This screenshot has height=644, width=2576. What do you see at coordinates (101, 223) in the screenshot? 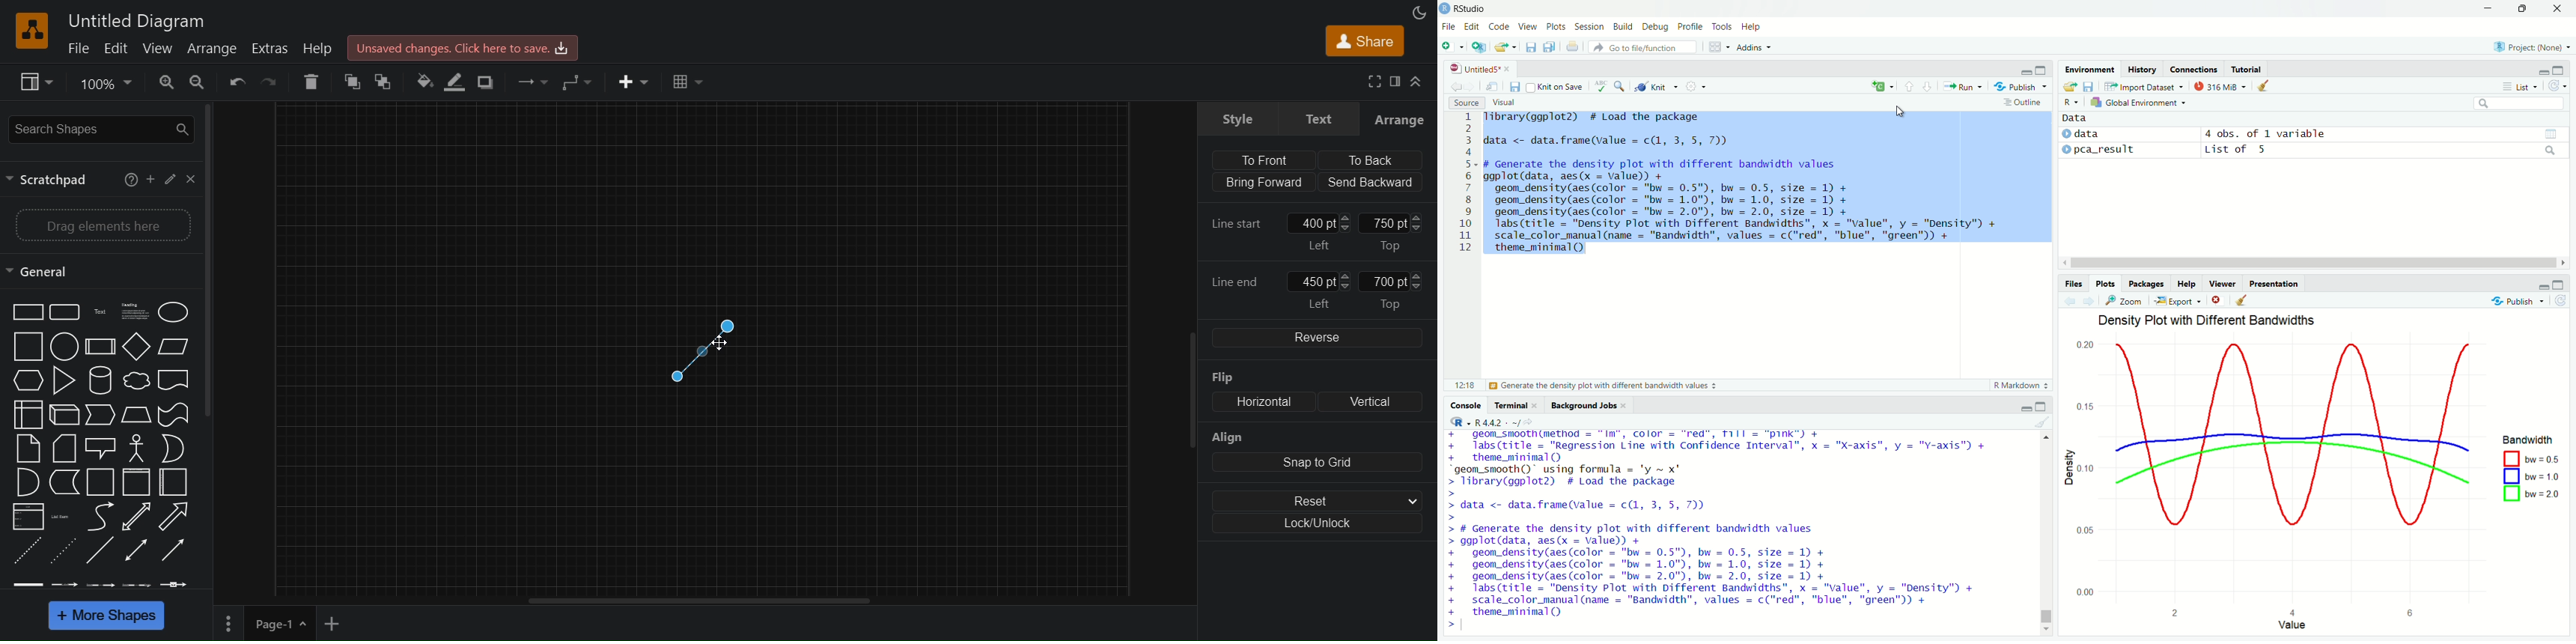
I see `drag elements here` at bounding box center [101, 223].